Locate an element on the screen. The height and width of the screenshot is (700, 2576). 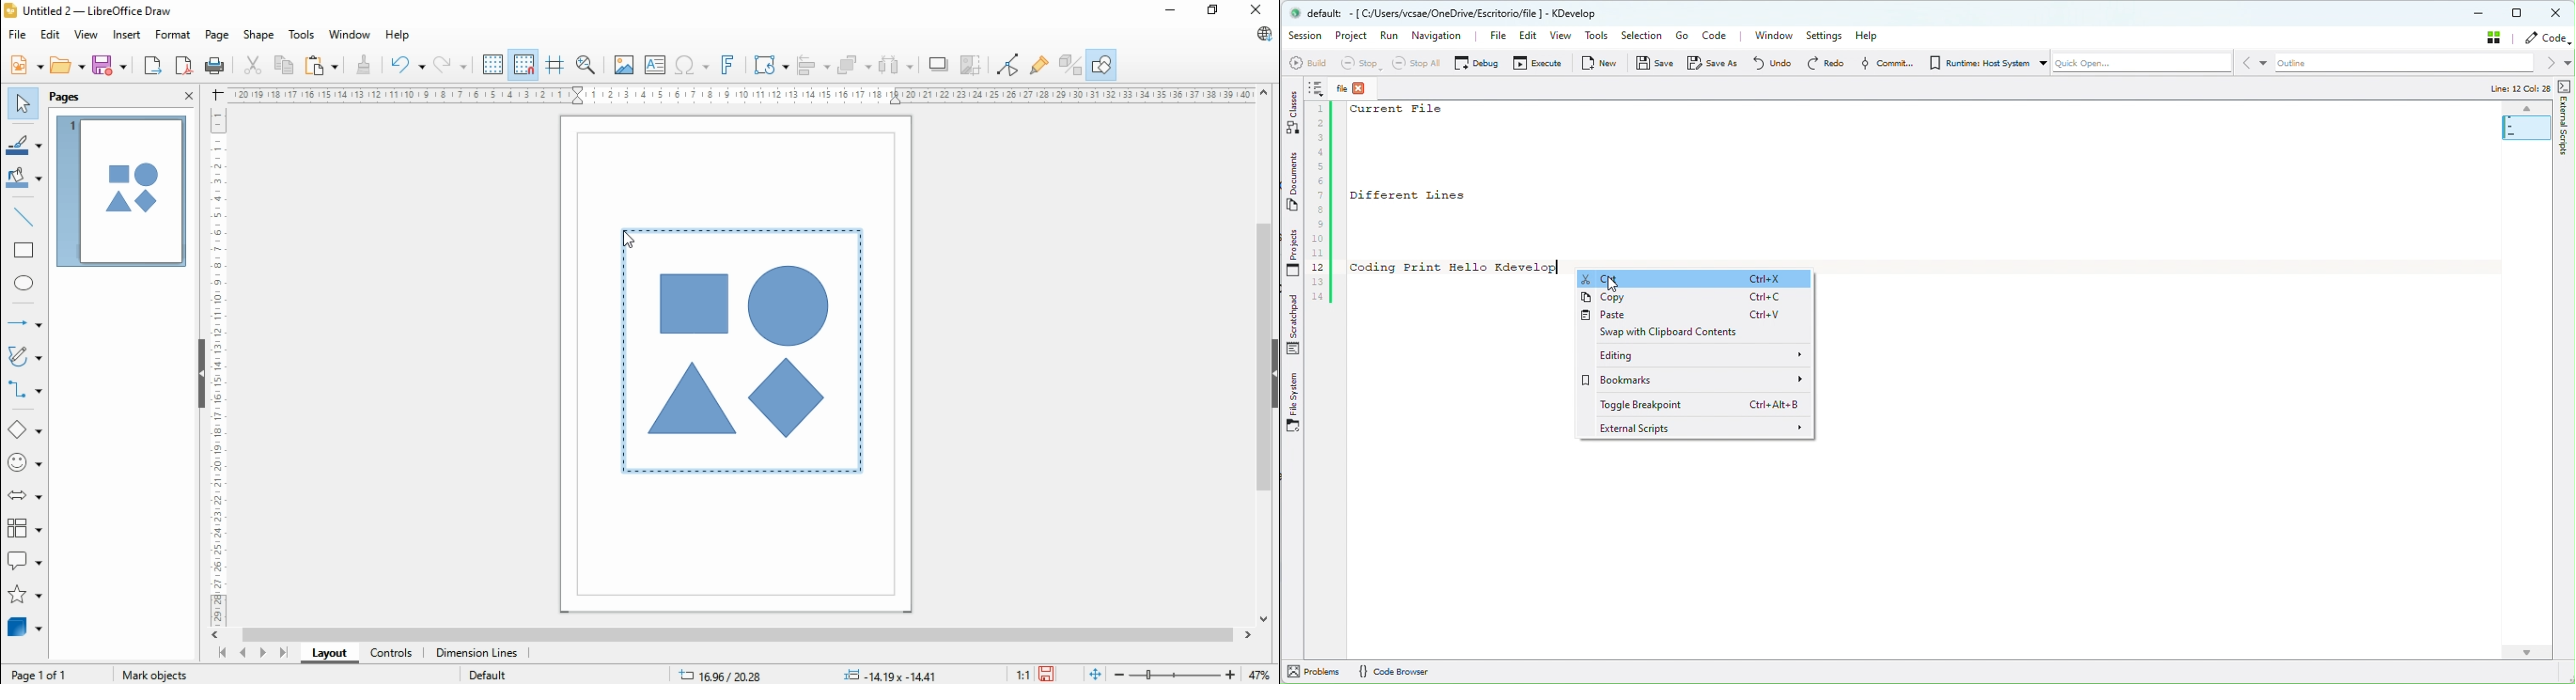
Paste is located at coordinates (1692, 317).